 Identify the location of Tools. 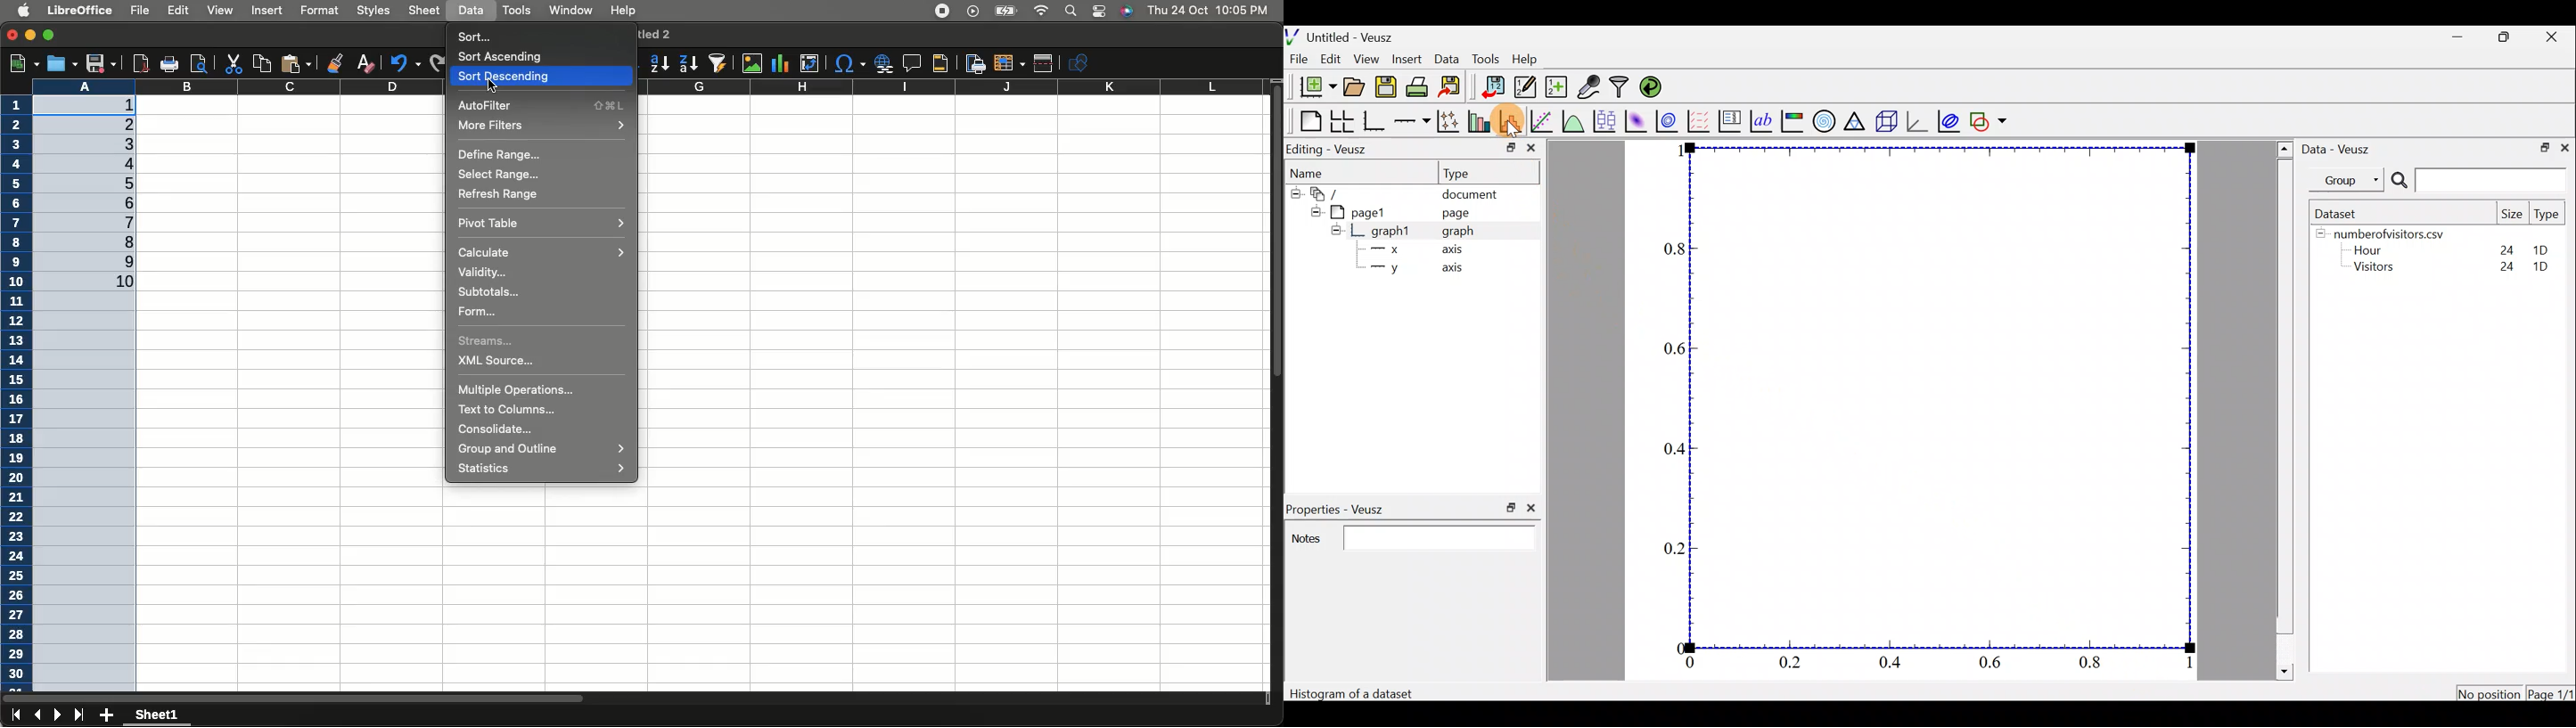
(516, 11).